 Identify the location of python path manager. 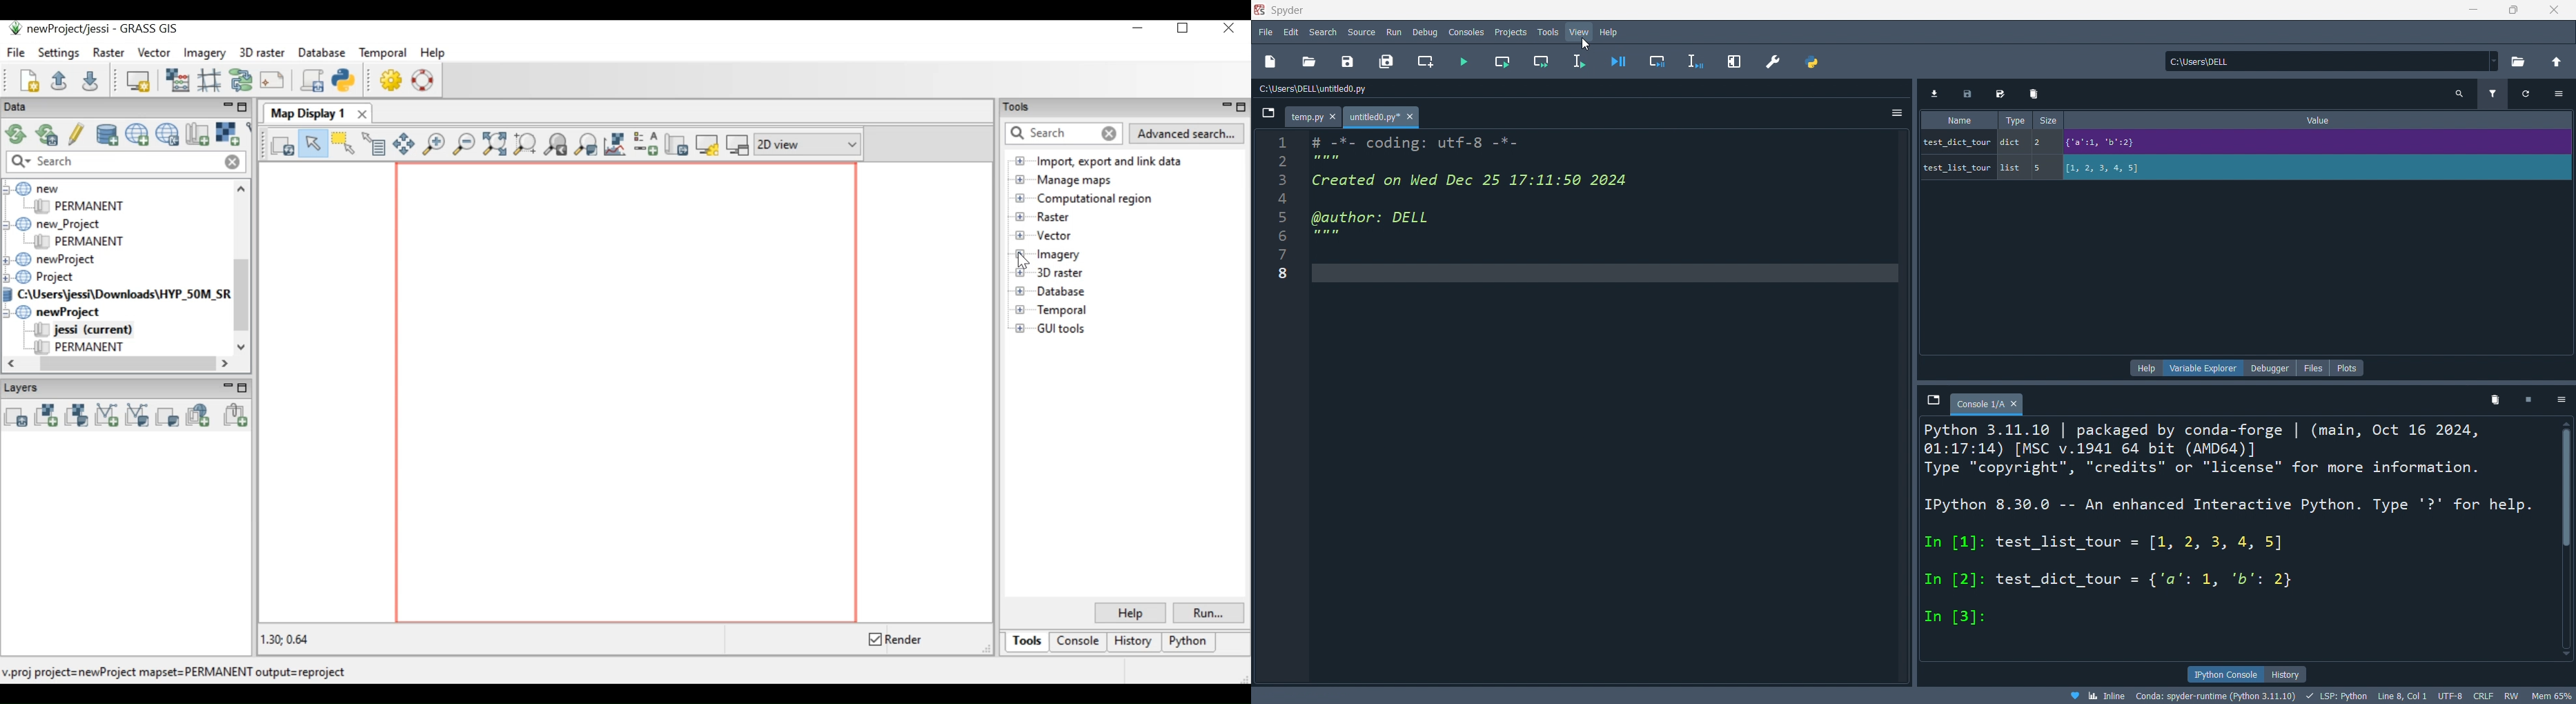
(1812, 62).